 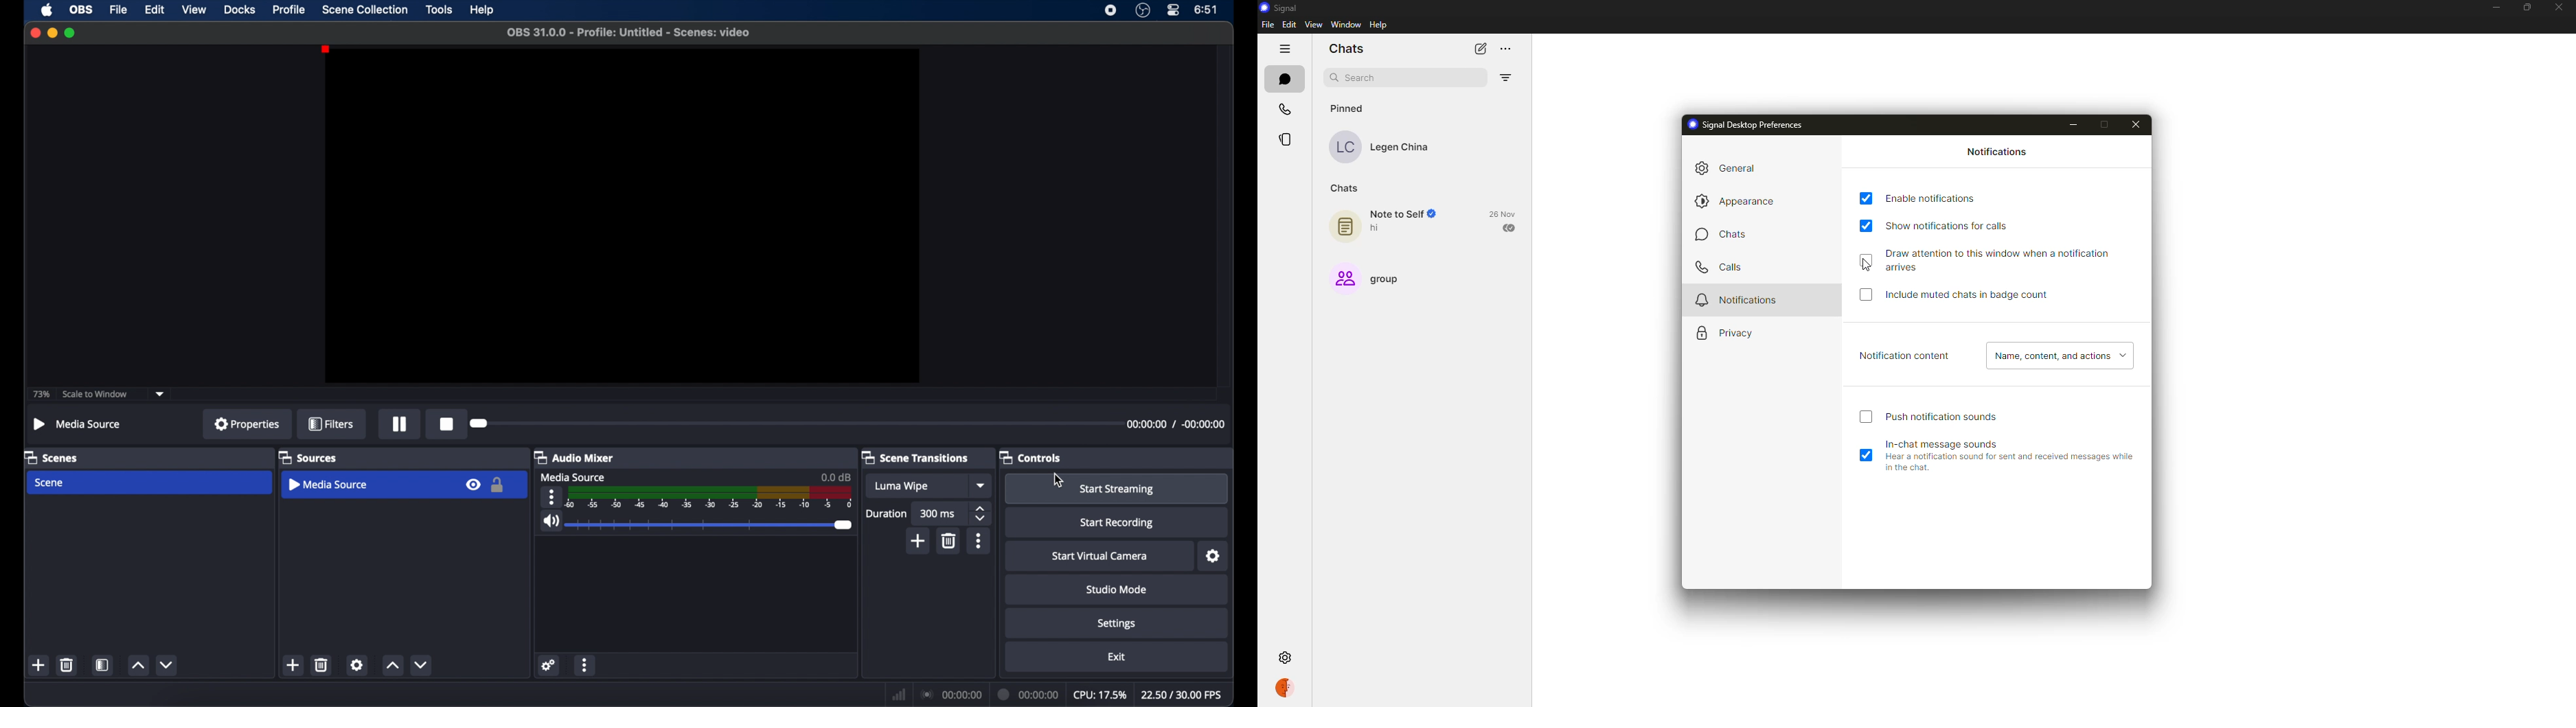 I want to click on scene transitions, so click(x=916, y=457).